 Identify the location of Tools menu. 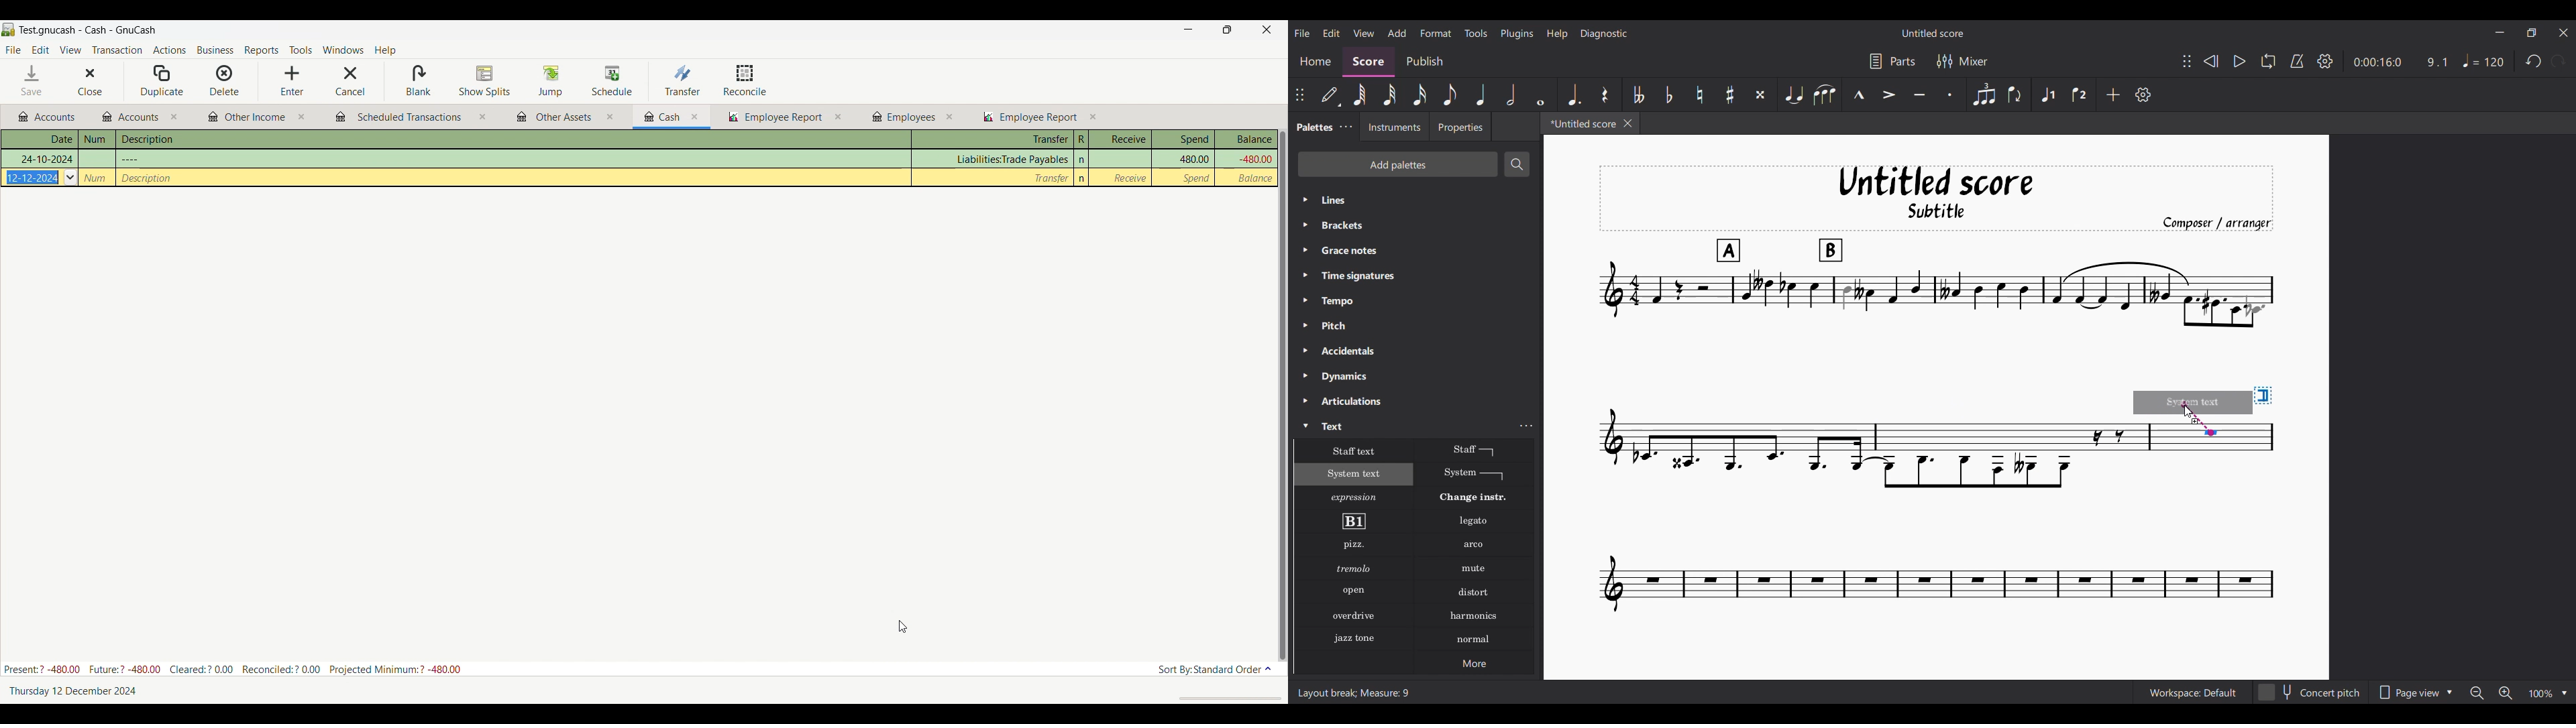
(1476, 33).